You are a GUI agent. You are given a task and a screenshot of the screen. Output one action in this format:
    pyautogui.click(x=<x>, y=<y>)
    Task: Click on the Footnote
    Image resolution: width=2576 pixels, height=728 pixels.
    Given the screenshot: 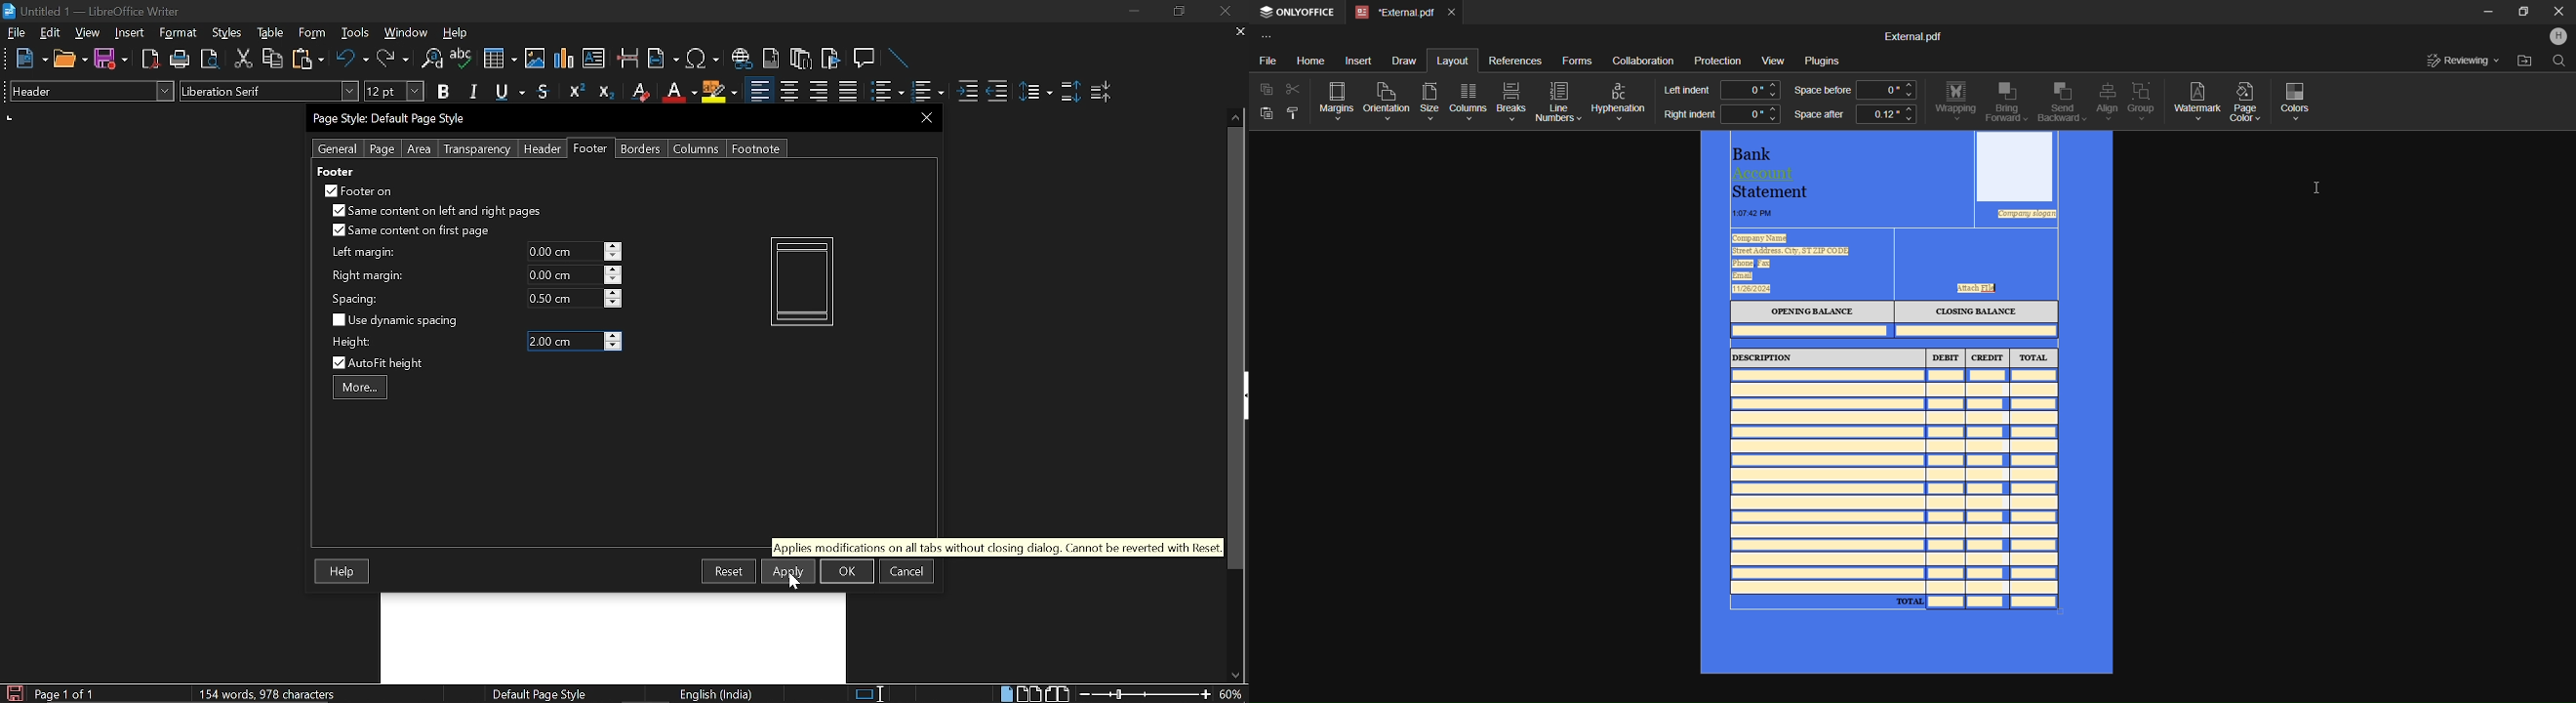 What is the action you would take?
    pyautogui.click(x=755, y=148)
    